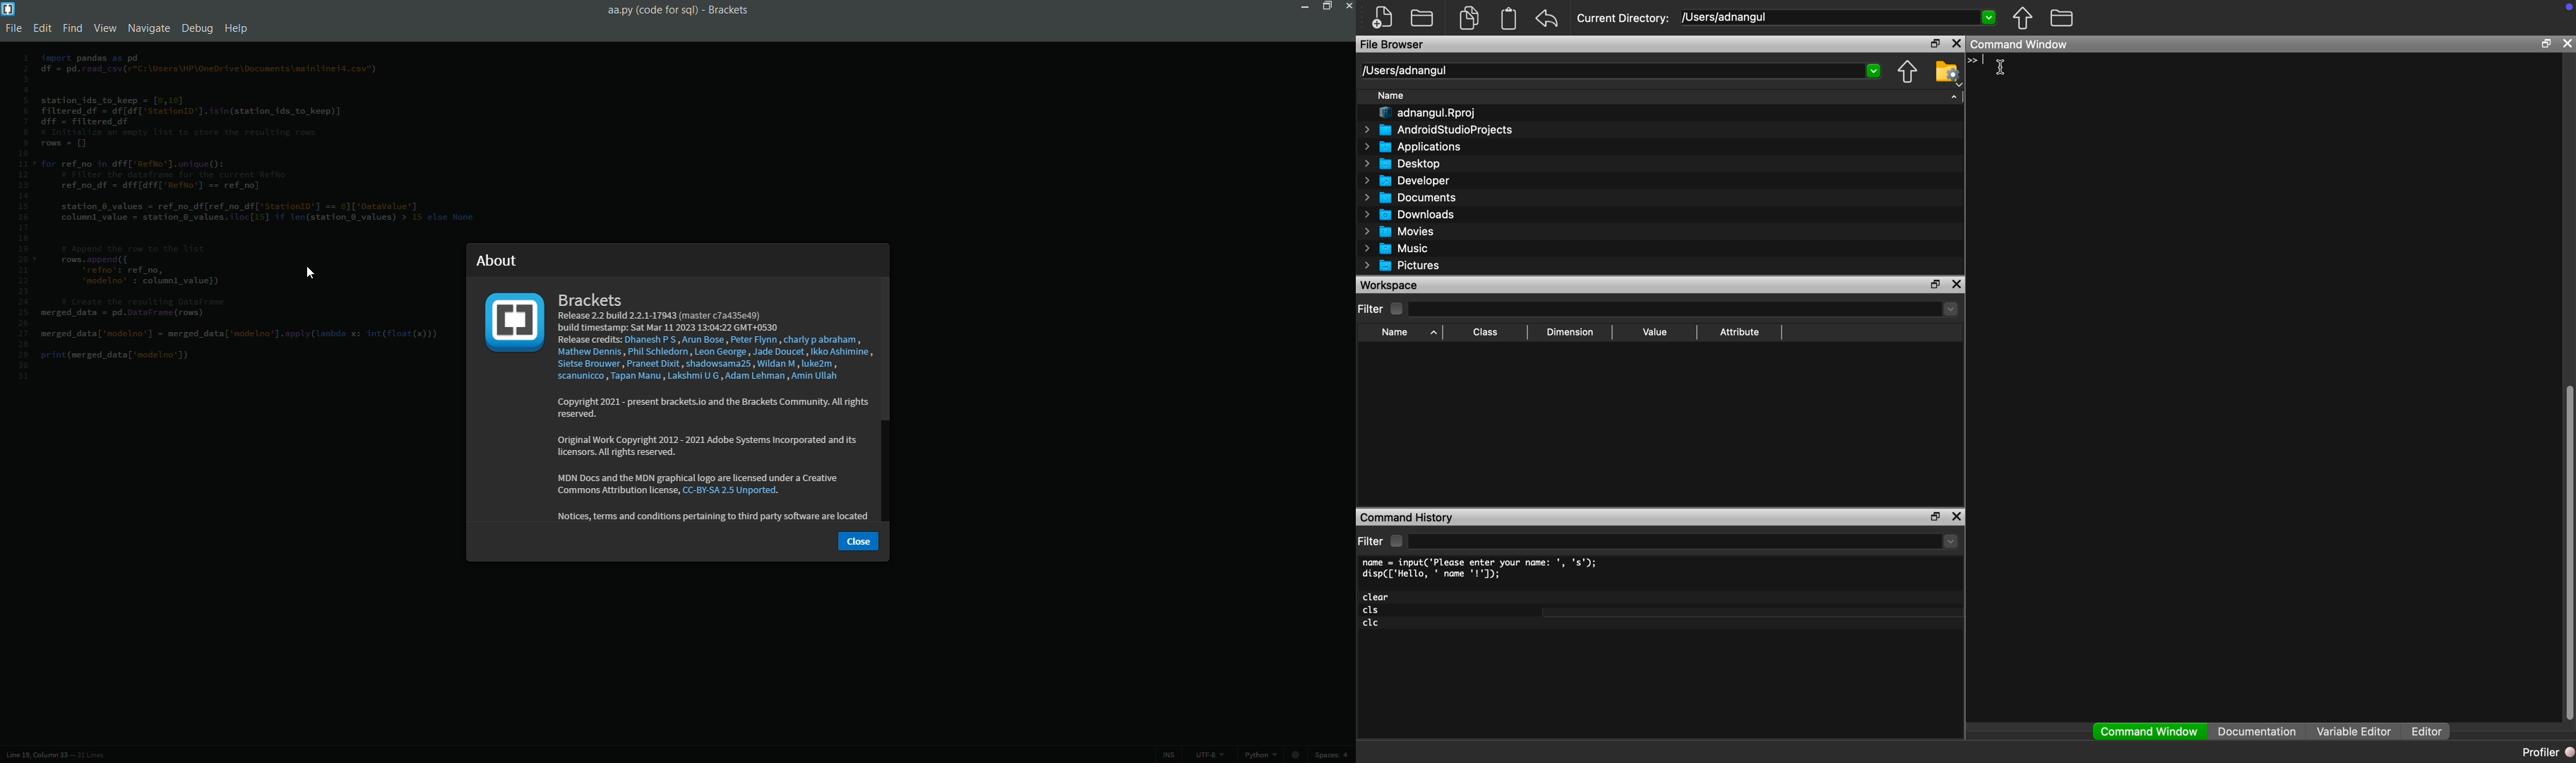  What do you see at coordinates (196, 28) in the screenshot?
I see `debug menu` at bounding box center [196, 28].